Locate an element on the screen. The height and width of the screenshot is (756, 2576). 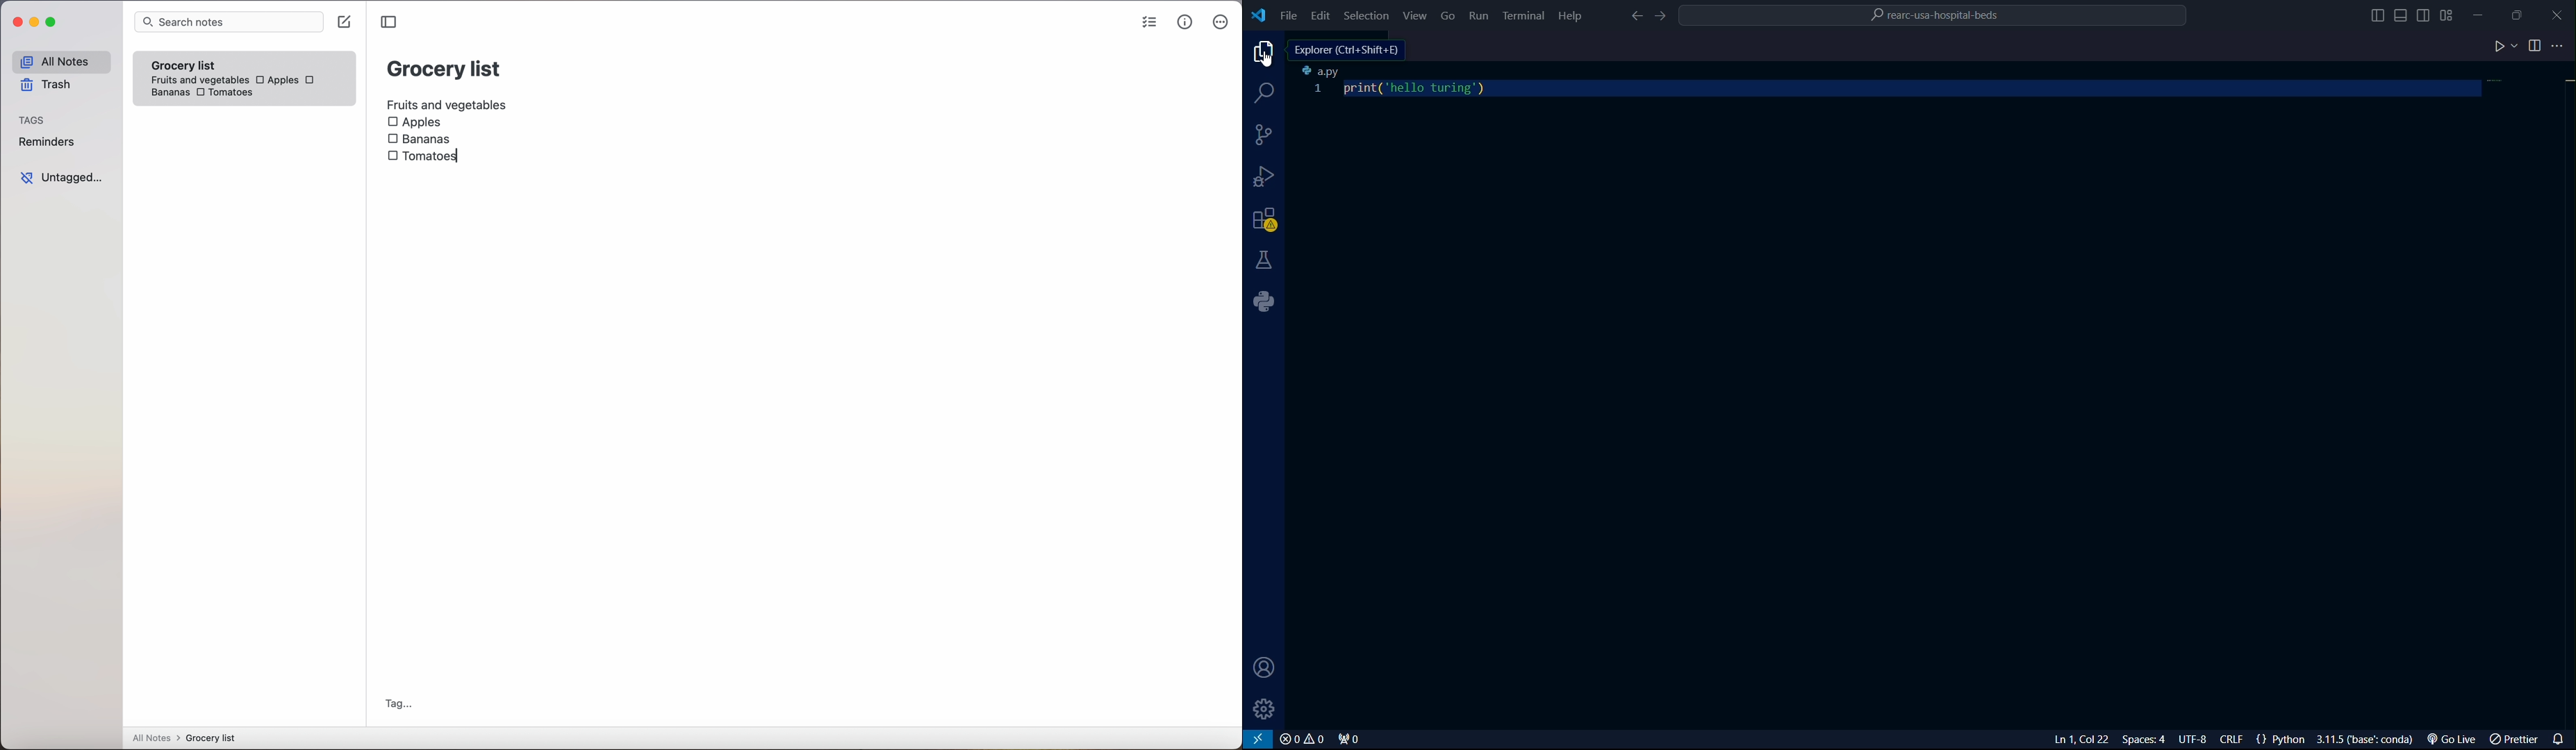
Apples checkbox is located at coordinates (414, 123).